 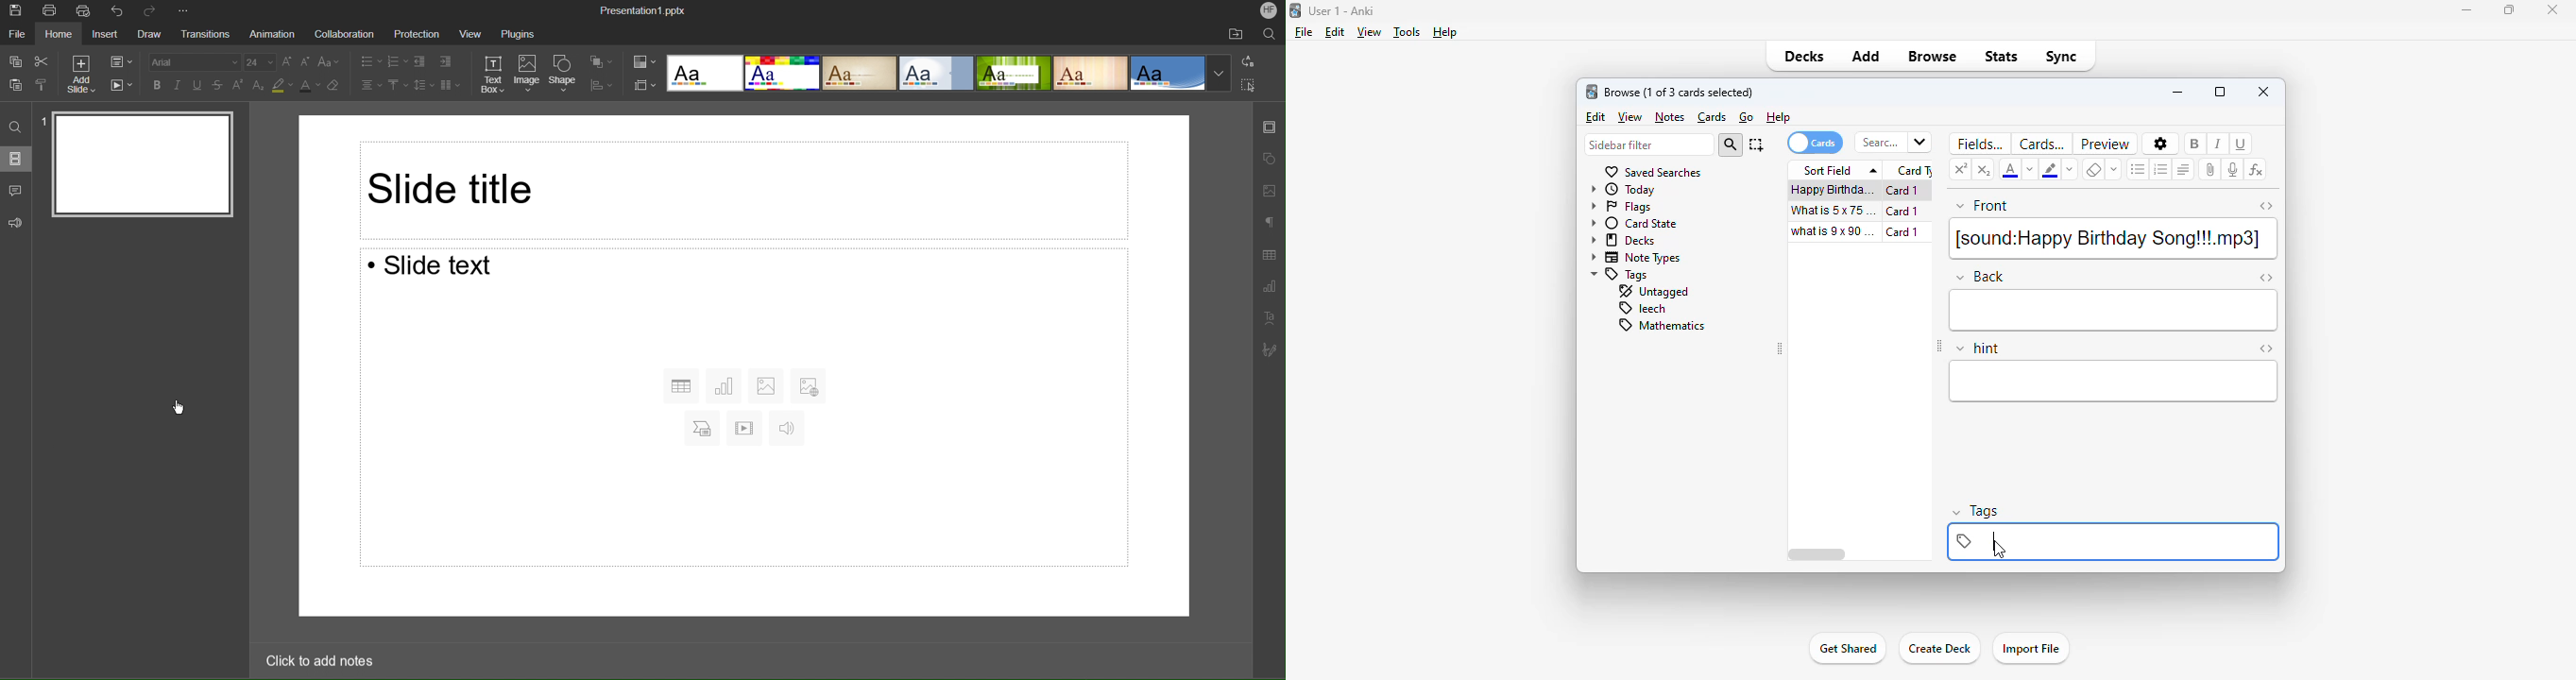 What do you see at coordinates (1938, 649) in the screenshot?
I see `create deck` at bounding box center [1938, 649].